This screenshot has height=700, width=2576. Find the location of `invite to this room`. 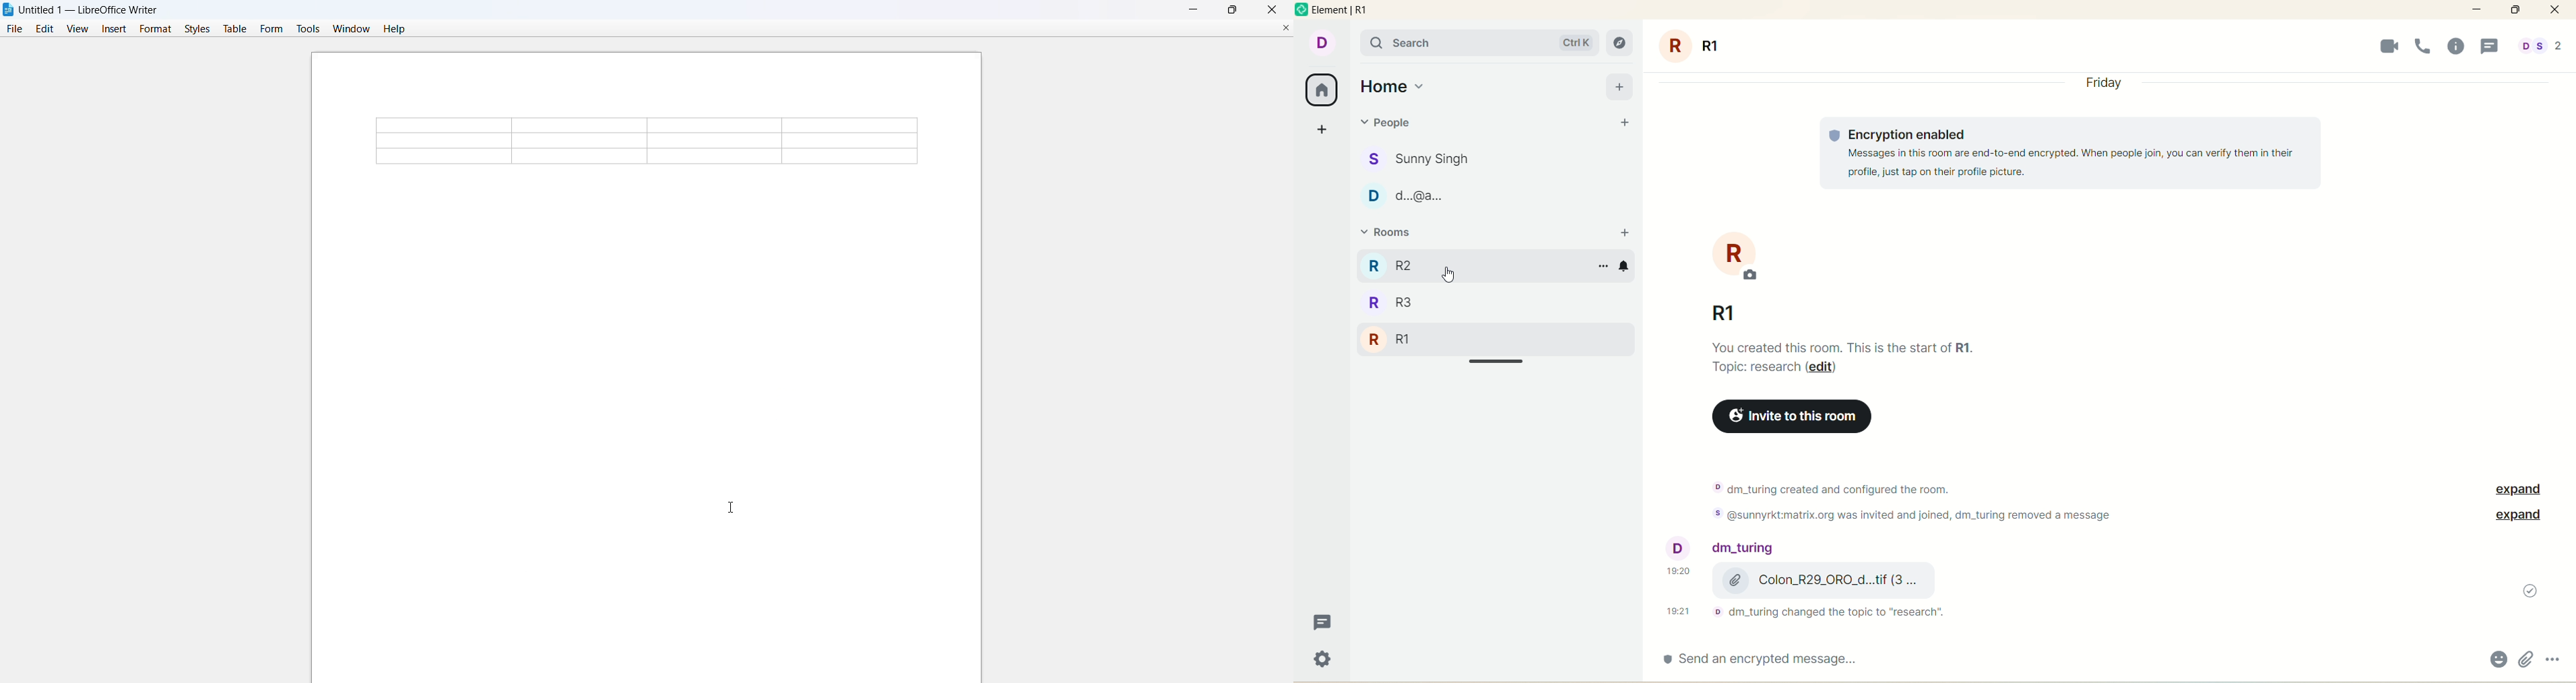

invite to this room is located at coordinates (1790, 417).